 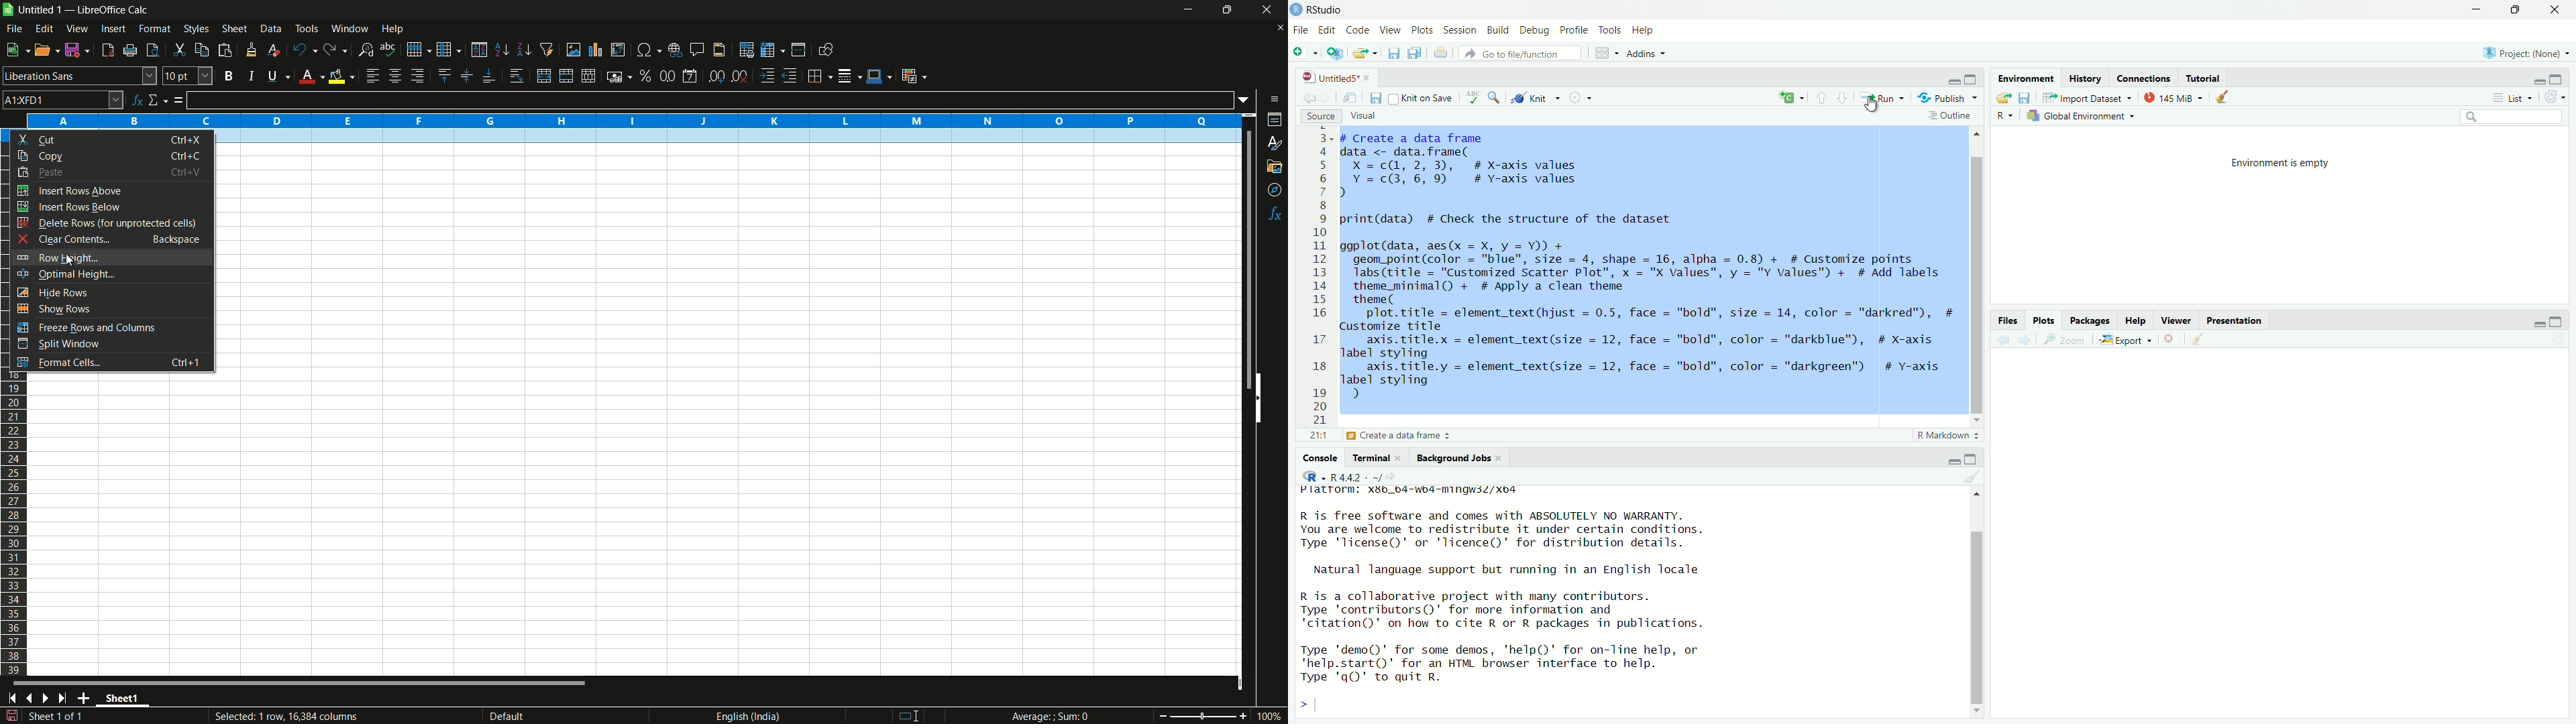 I want to click on functions, so click(x=1276, y=214).